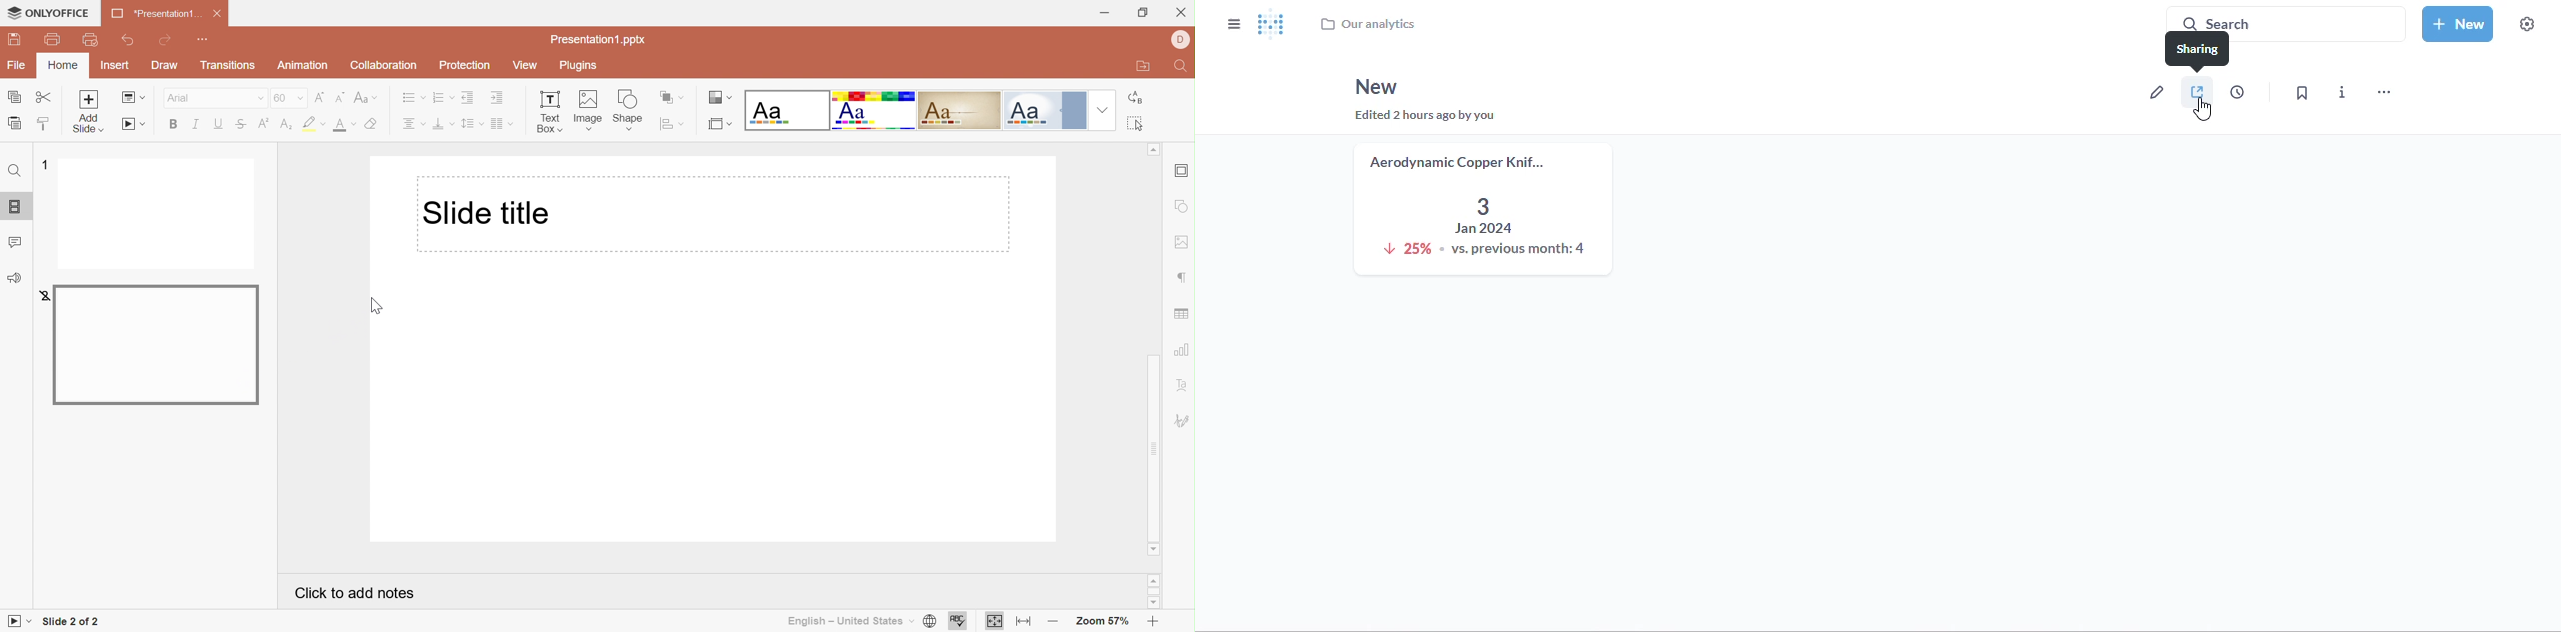 Image resolution: width=2576 pixels, height=644 pixels. I want to click on Zoom 57%, so click(1098, 620).